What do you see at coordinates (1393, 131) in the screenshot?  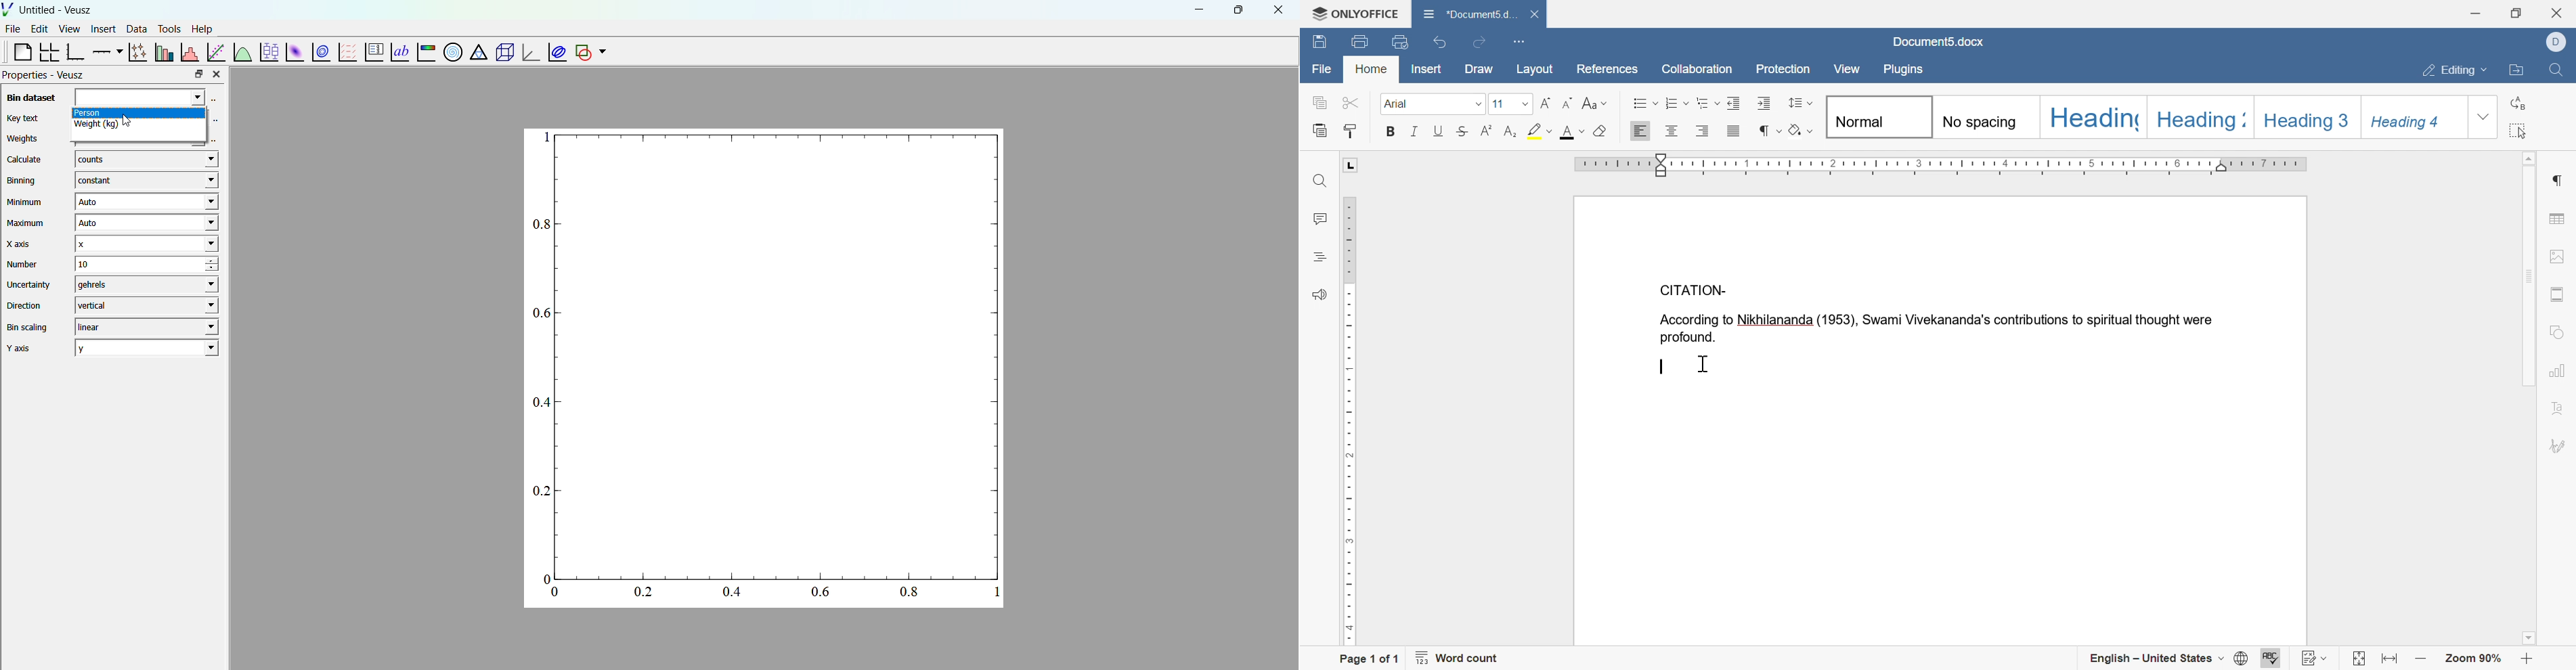 I see `bold` at bounding box center [1393, 131].